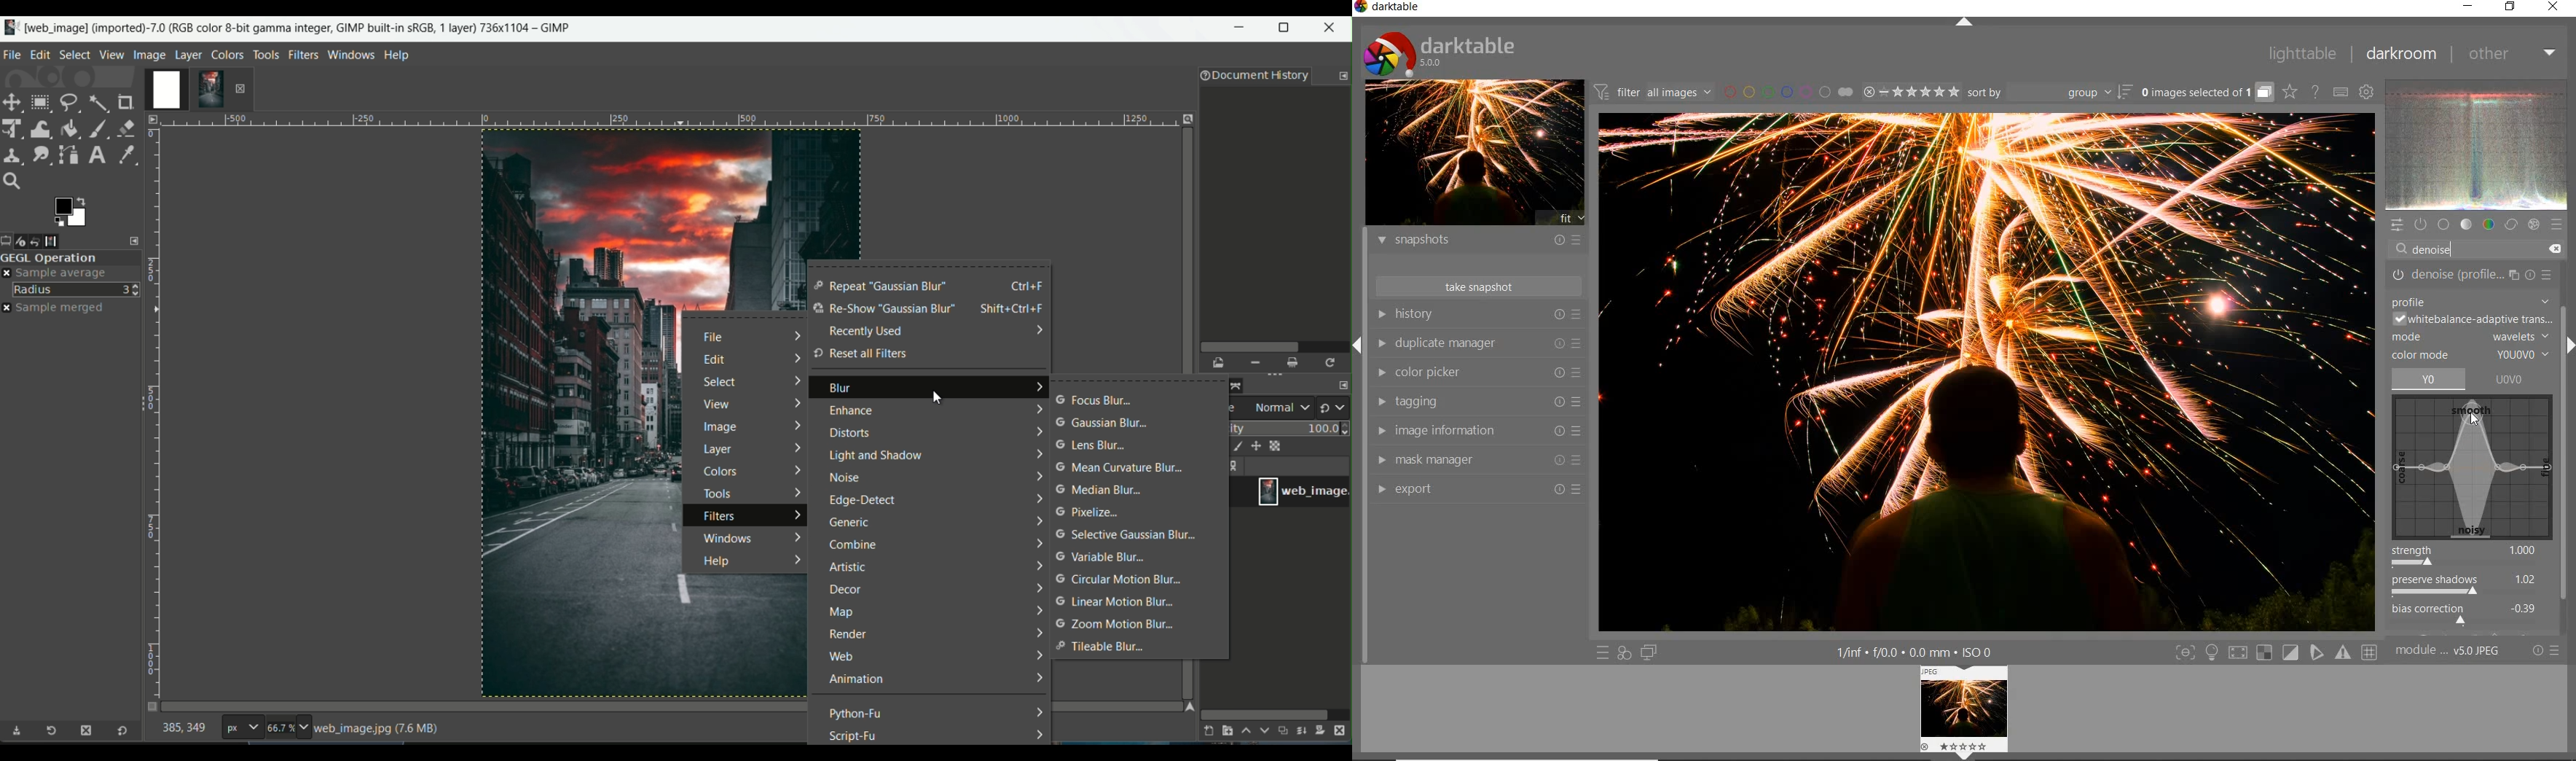 Image resolution: width=2576 pixels, height=784 pixels. What do you see at coordinates (1786, 92) in the screenshot?
I see `filter images by color labels` at bounding box center [1786, 92].